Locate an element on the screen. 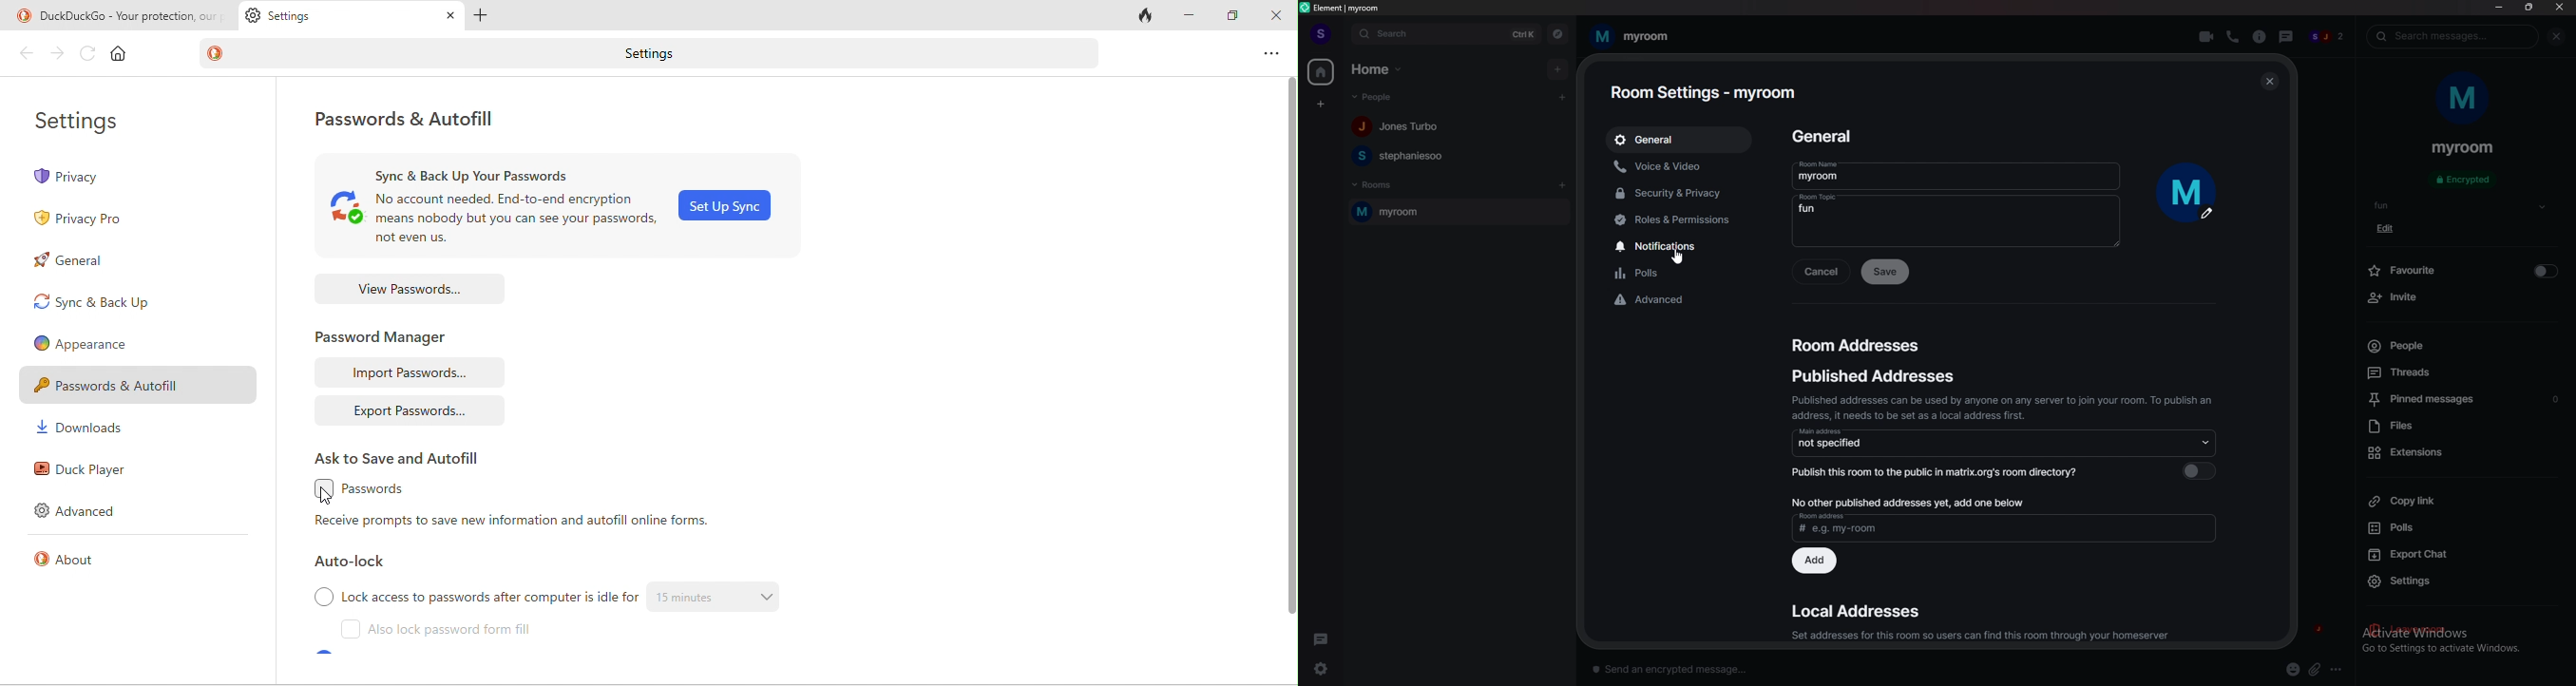 Image resolution: width=2576 pixels, height=700 pixels. voice call is located at coordinates (2232, 37).